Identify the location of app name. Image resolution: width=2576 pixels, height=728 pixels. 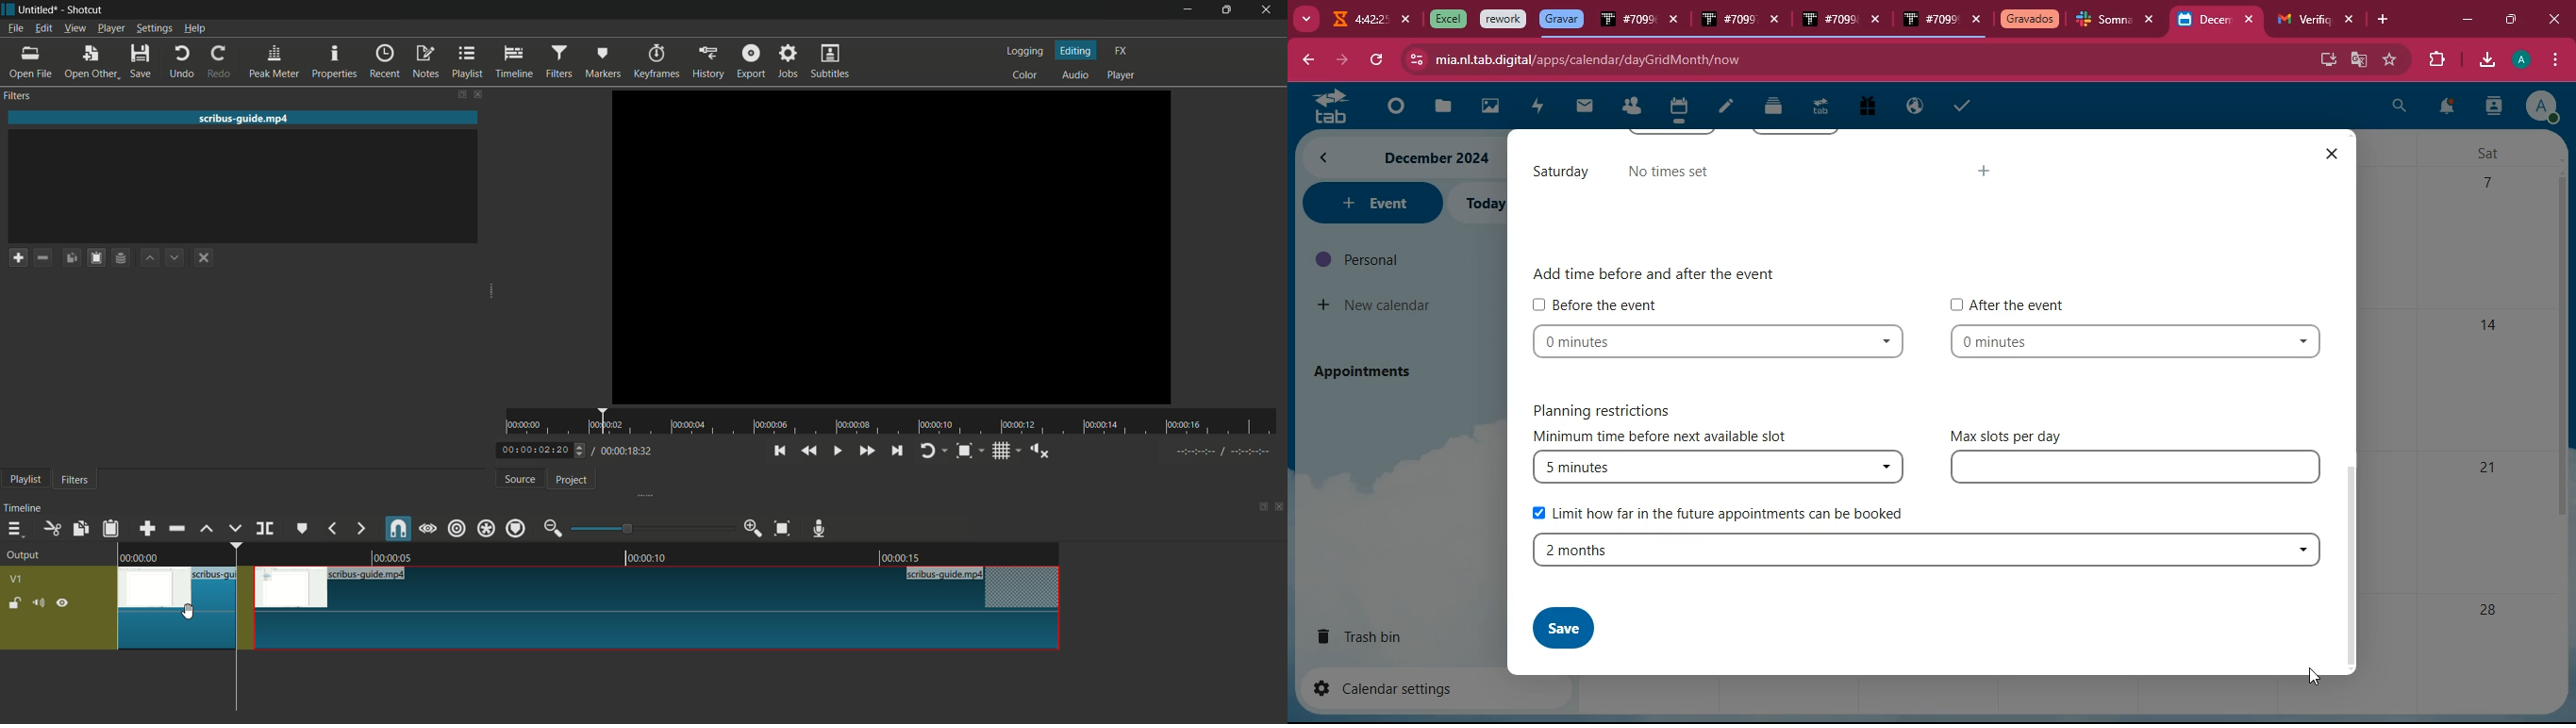
(85, 10).